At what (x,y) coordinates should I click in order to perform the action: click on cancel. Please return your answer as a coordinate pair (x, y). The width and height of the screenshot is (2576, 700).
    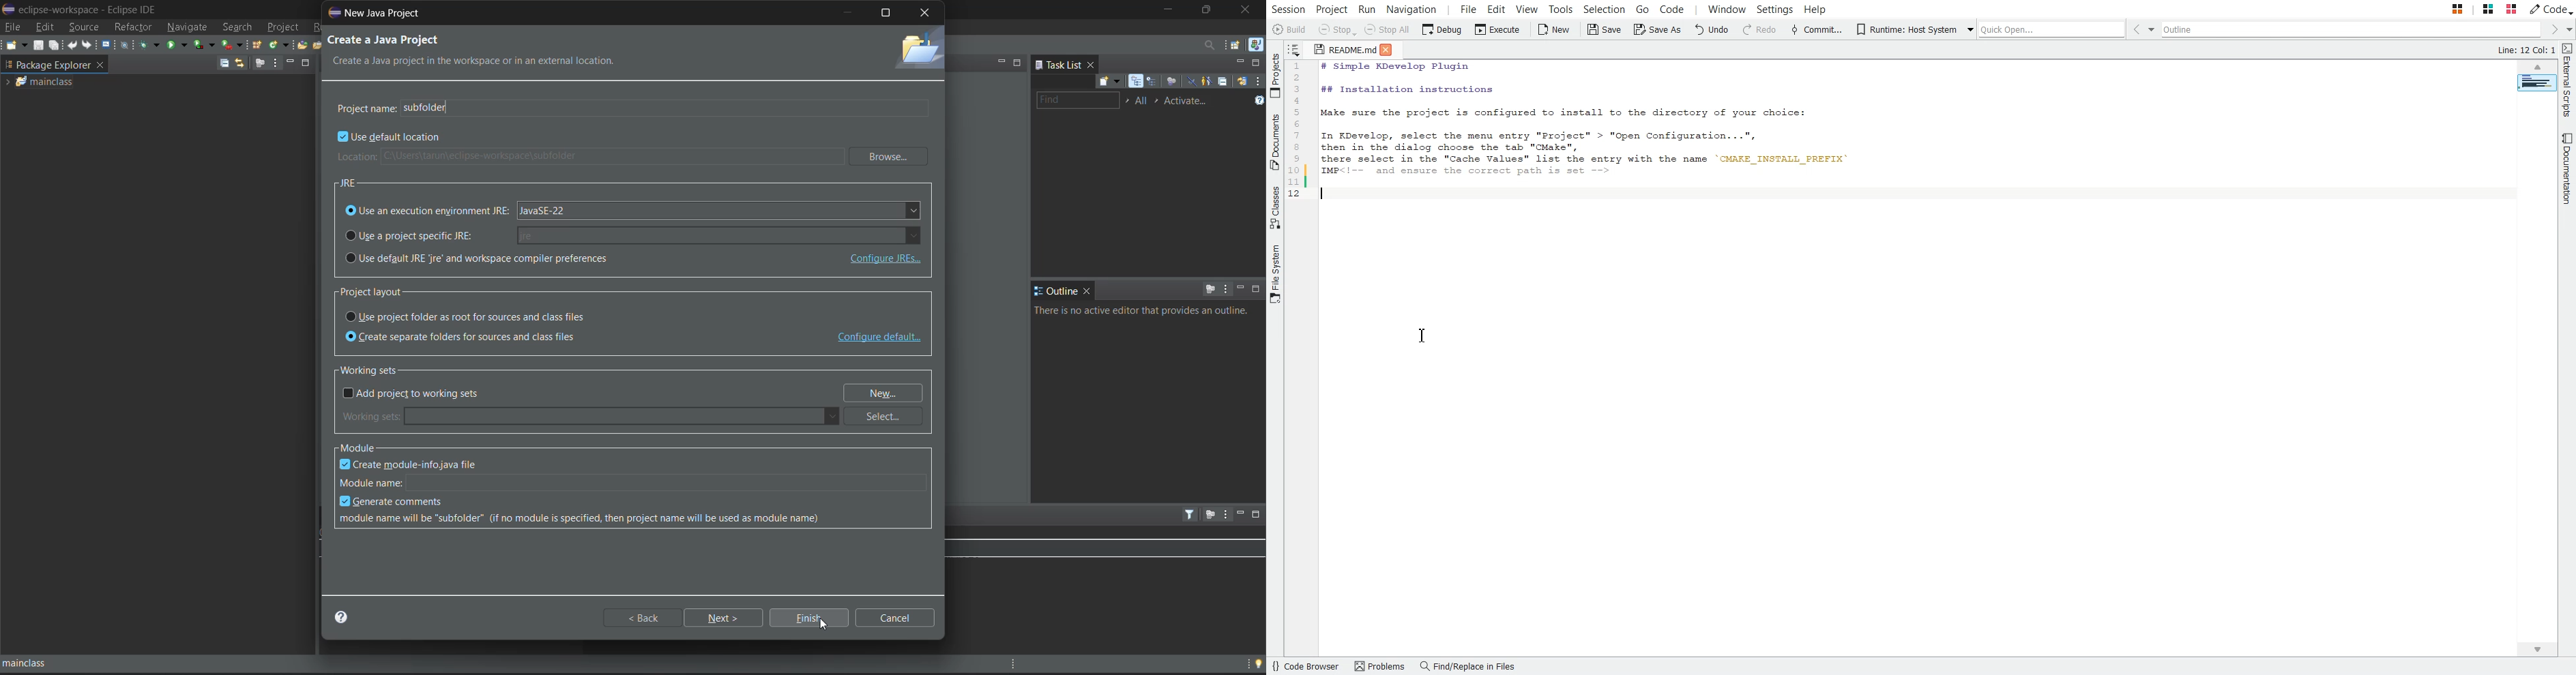
    Looking at the image, I should click on (898, 617).